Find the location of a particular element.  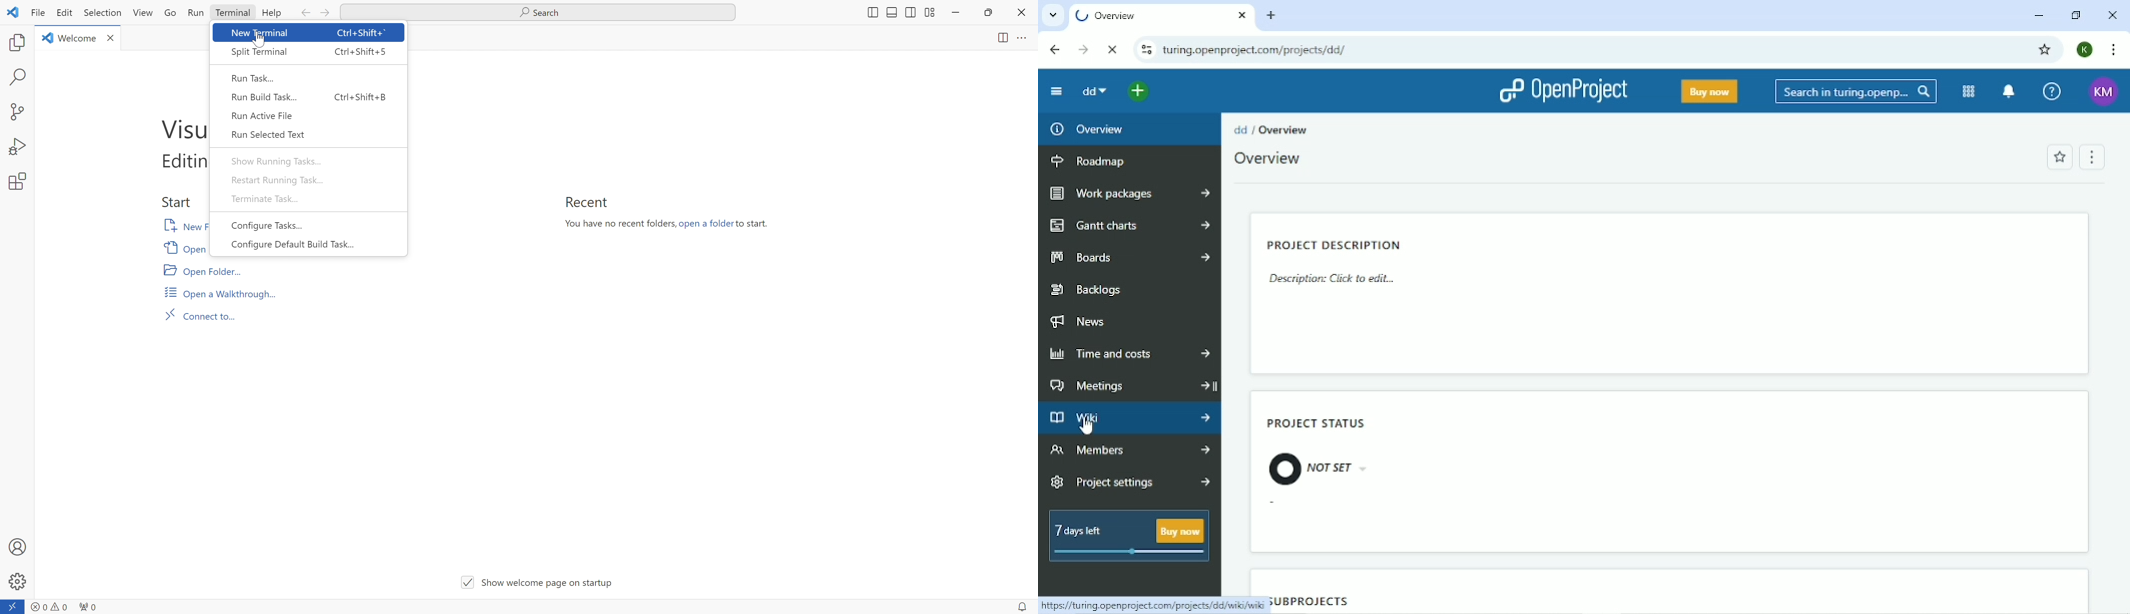

Forward is located at coordinates (1083, 50).